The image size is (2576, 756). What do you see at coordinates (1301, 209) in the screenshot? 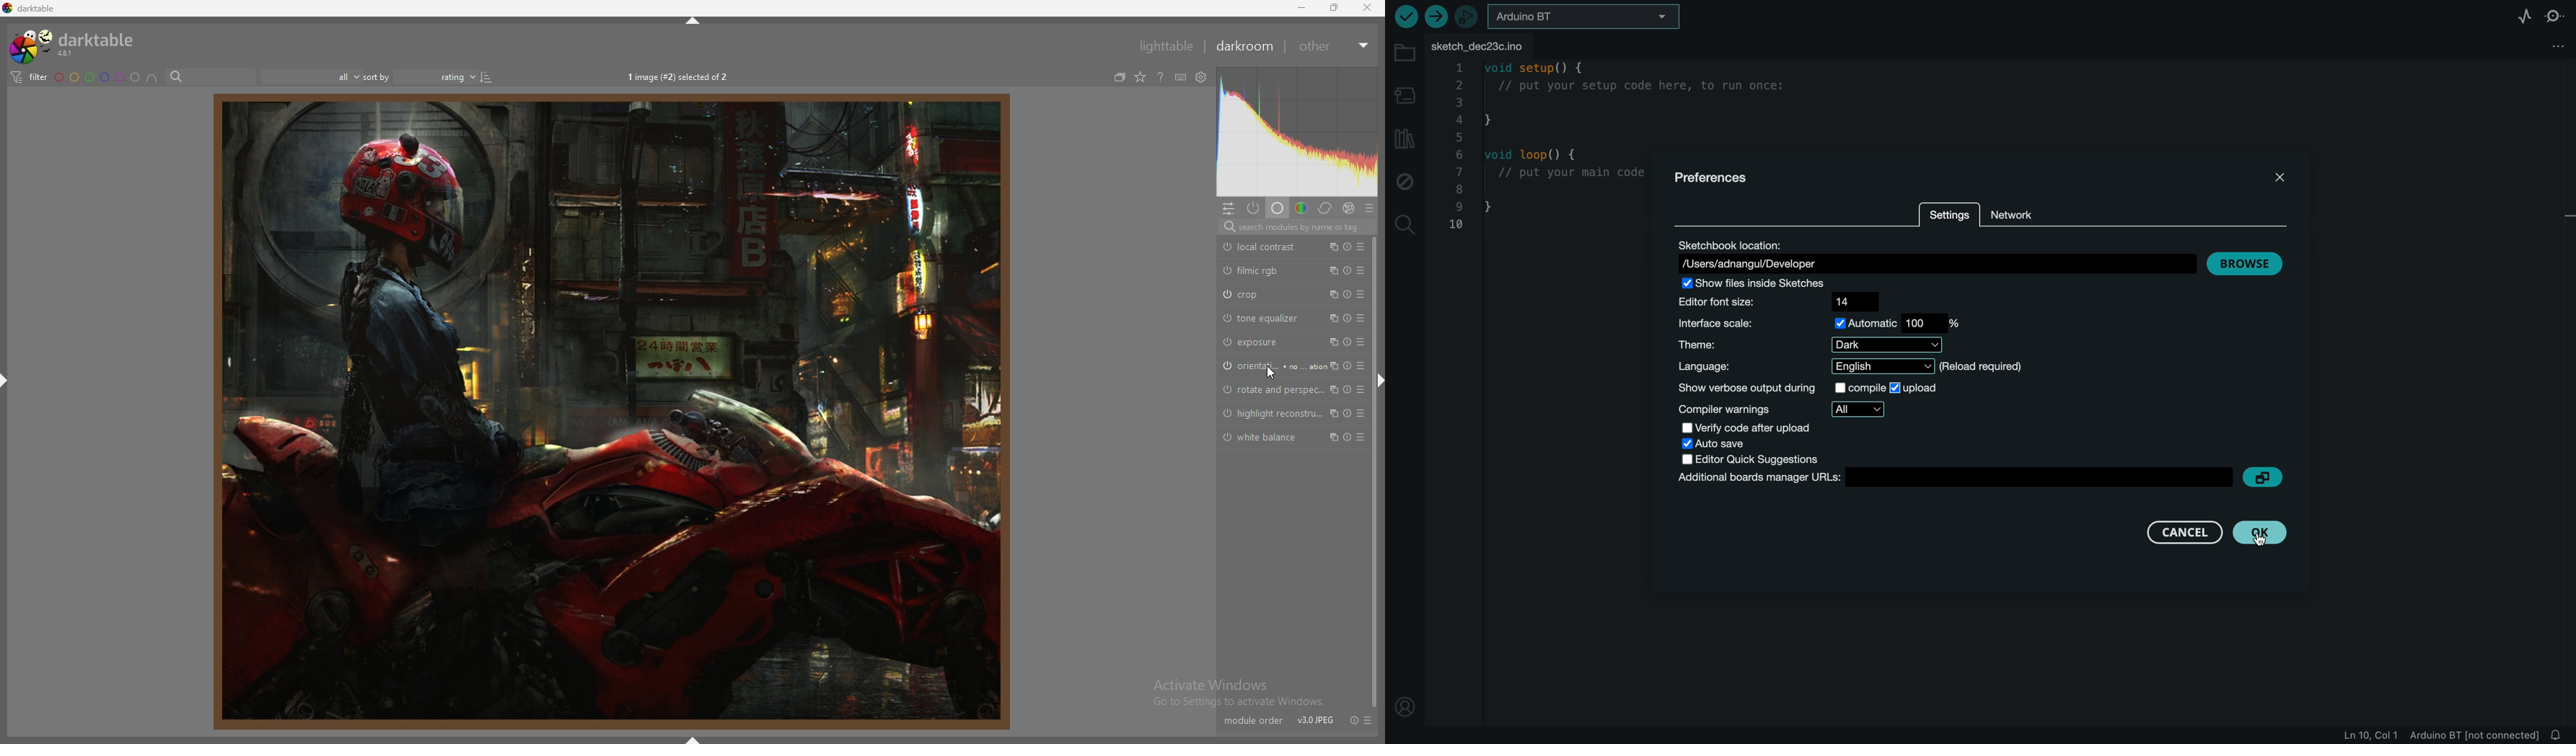
I see `color` at bounding box center [1301, 209].